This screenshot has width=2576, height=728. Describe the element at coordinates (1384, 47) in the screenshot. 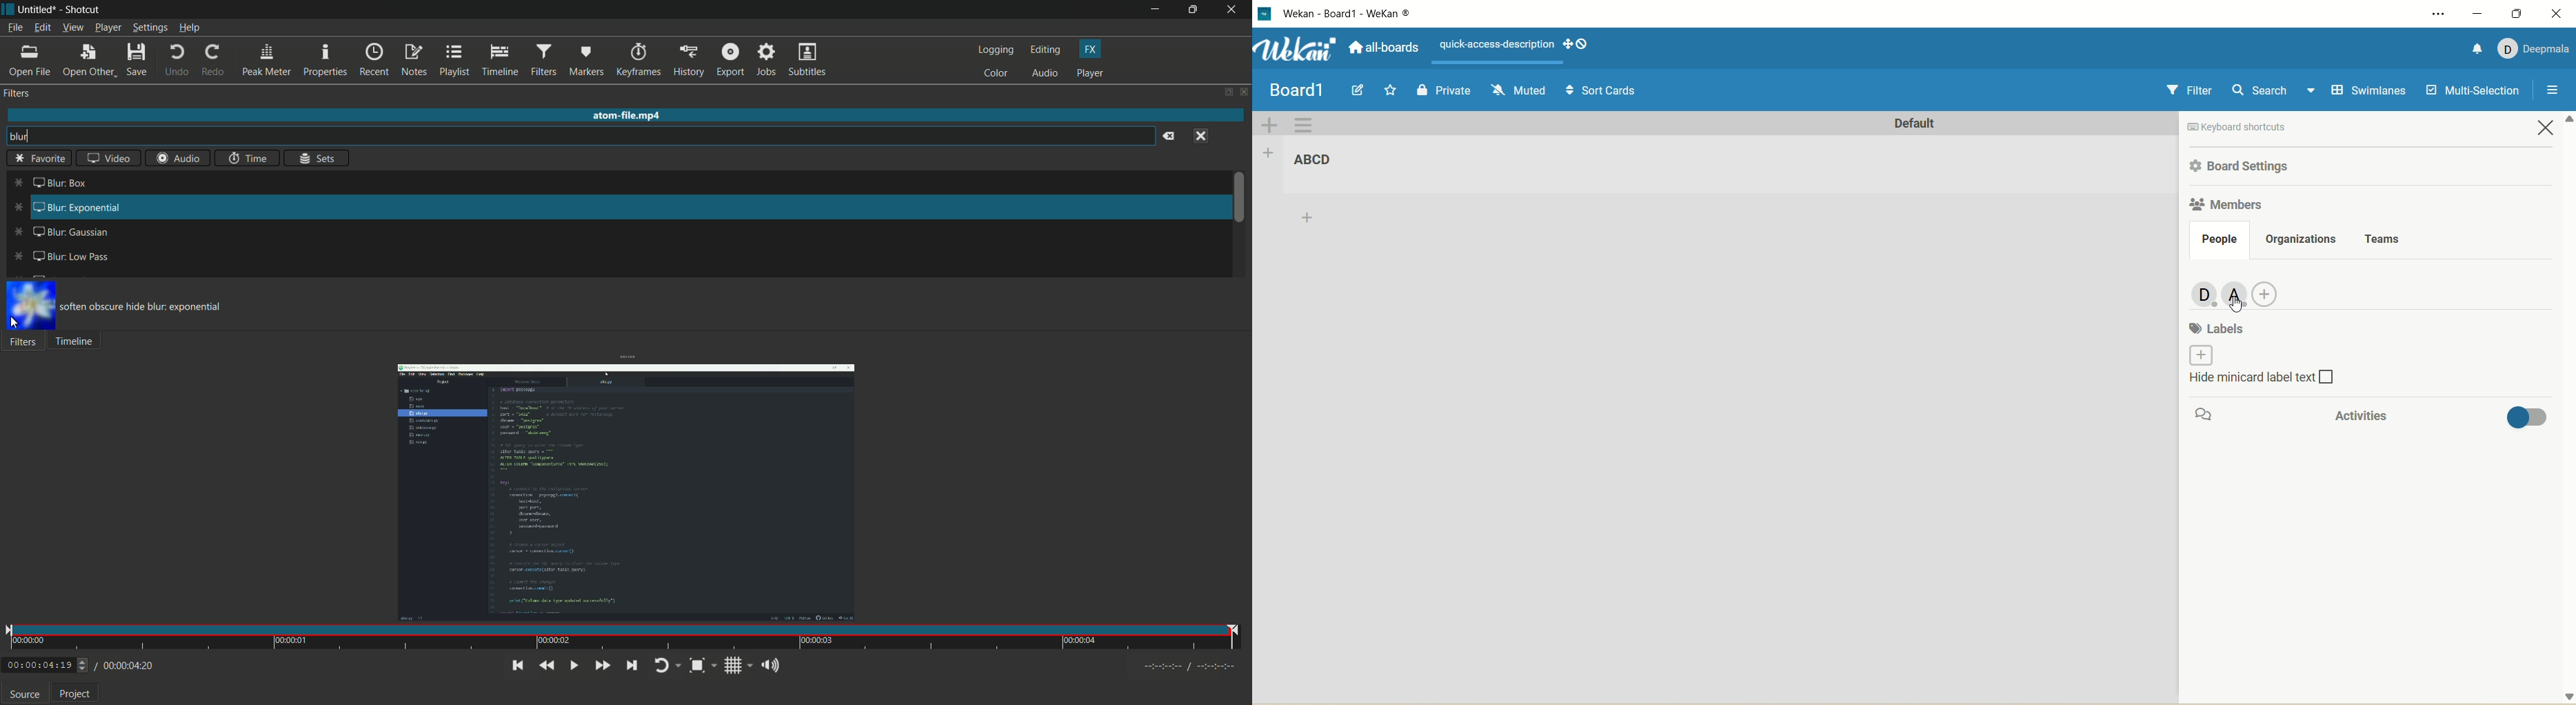

I see `all boards` at that location.